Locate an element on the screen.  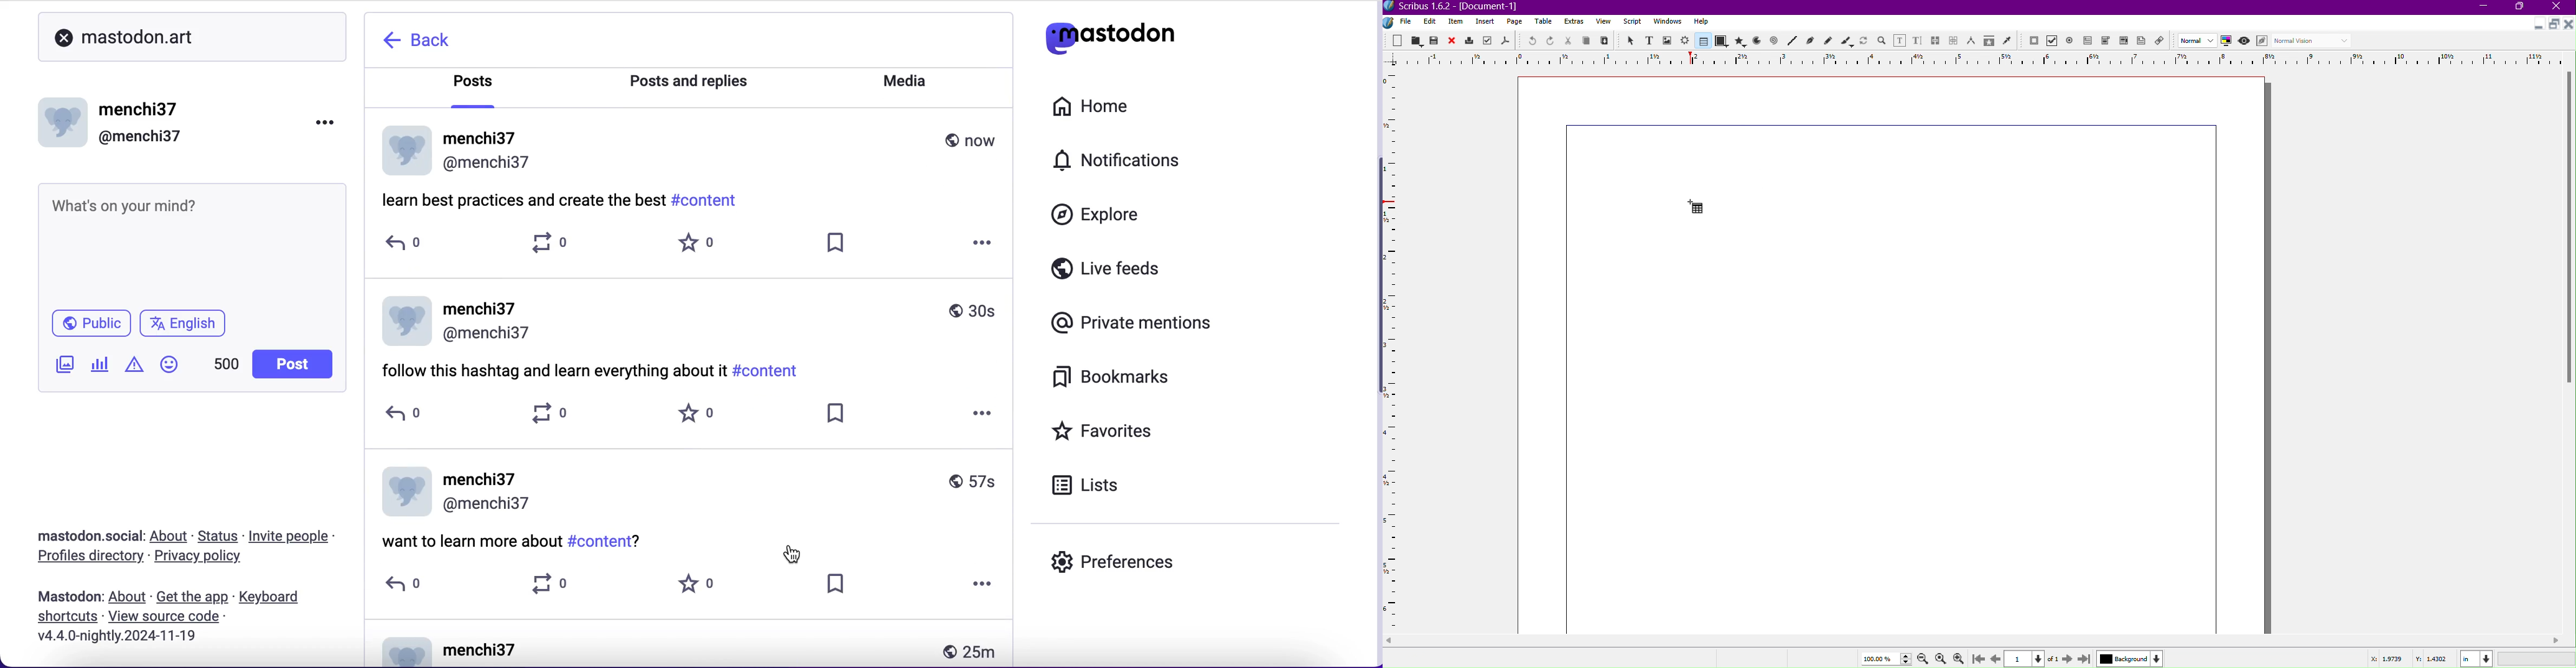
0 favorites is located at coordinates (693, 244).